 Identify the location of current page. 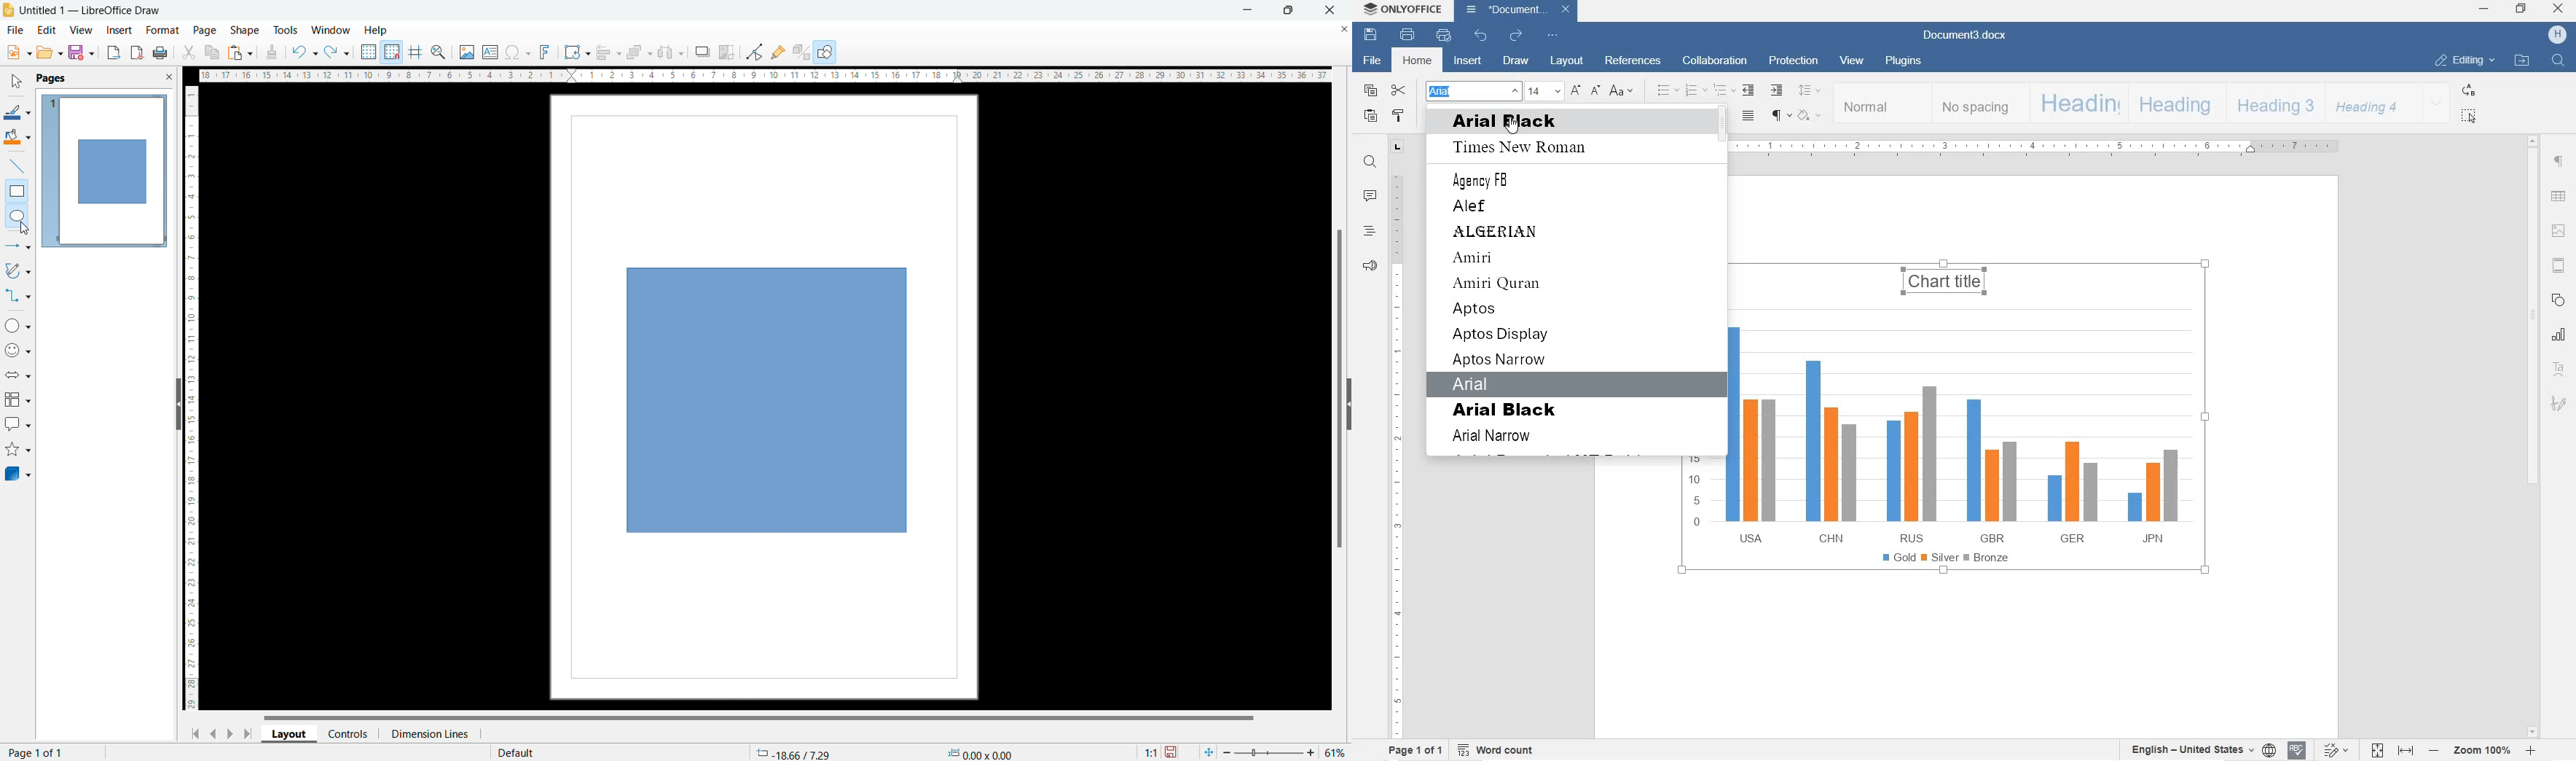
(37, 752).